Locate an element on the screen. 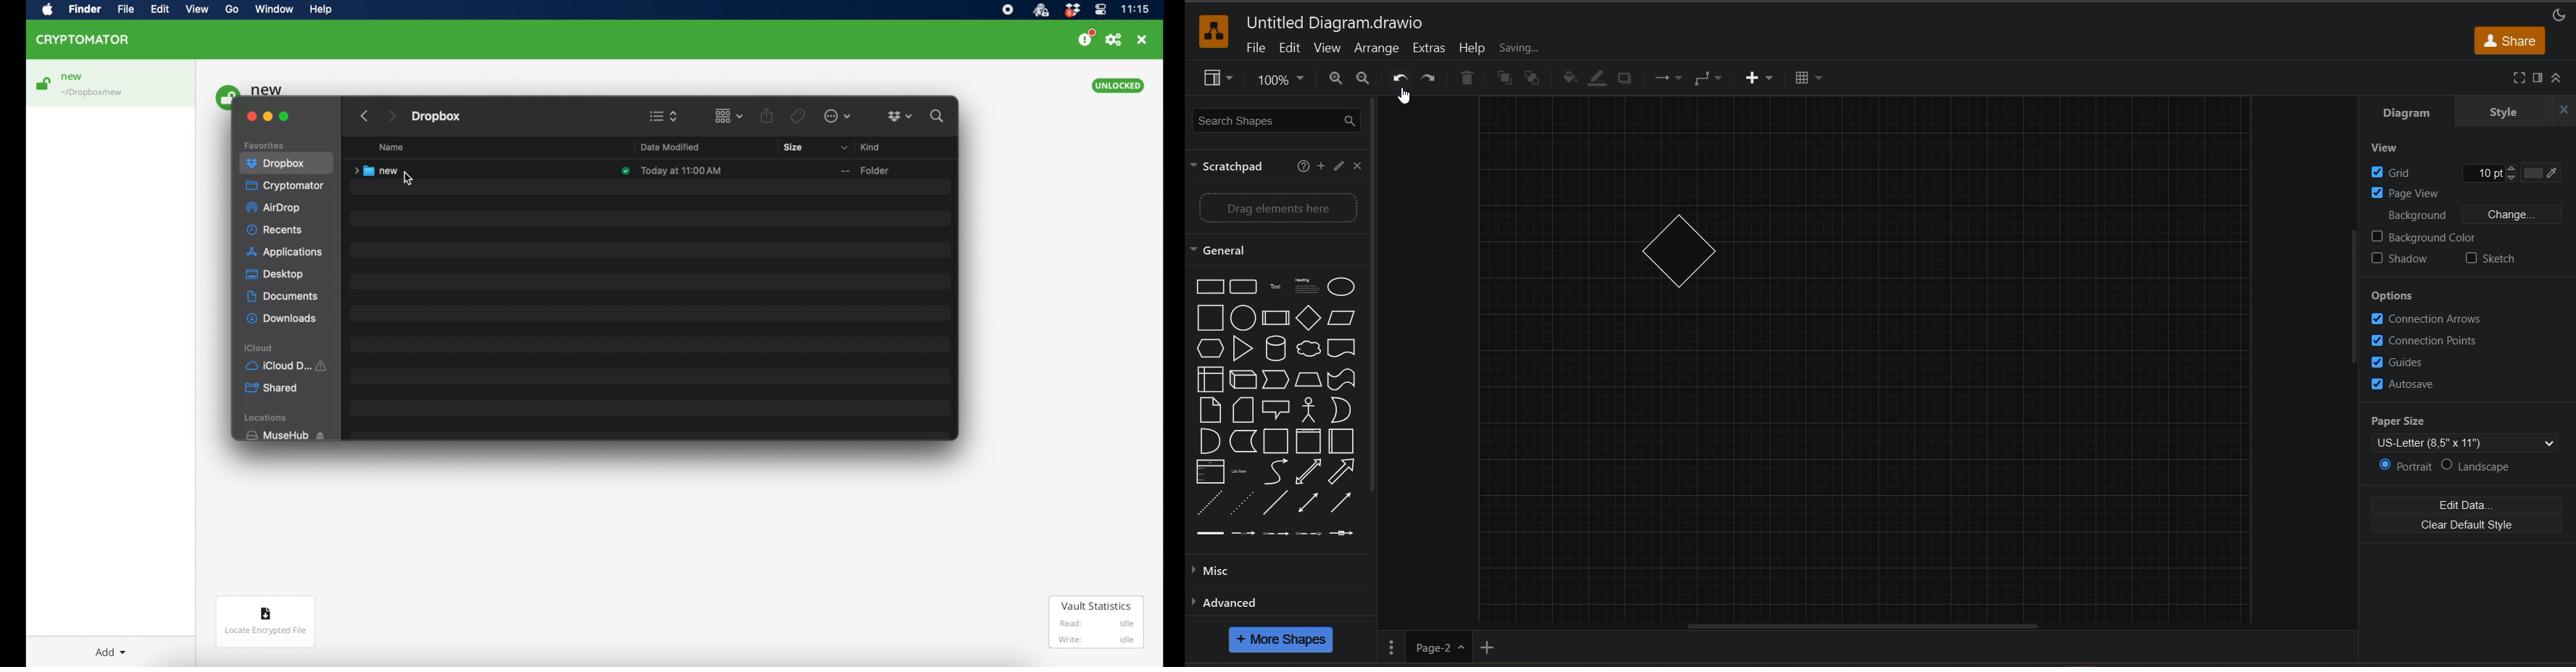  Connector with 2 Labels is located at coordinates (1275, 533).